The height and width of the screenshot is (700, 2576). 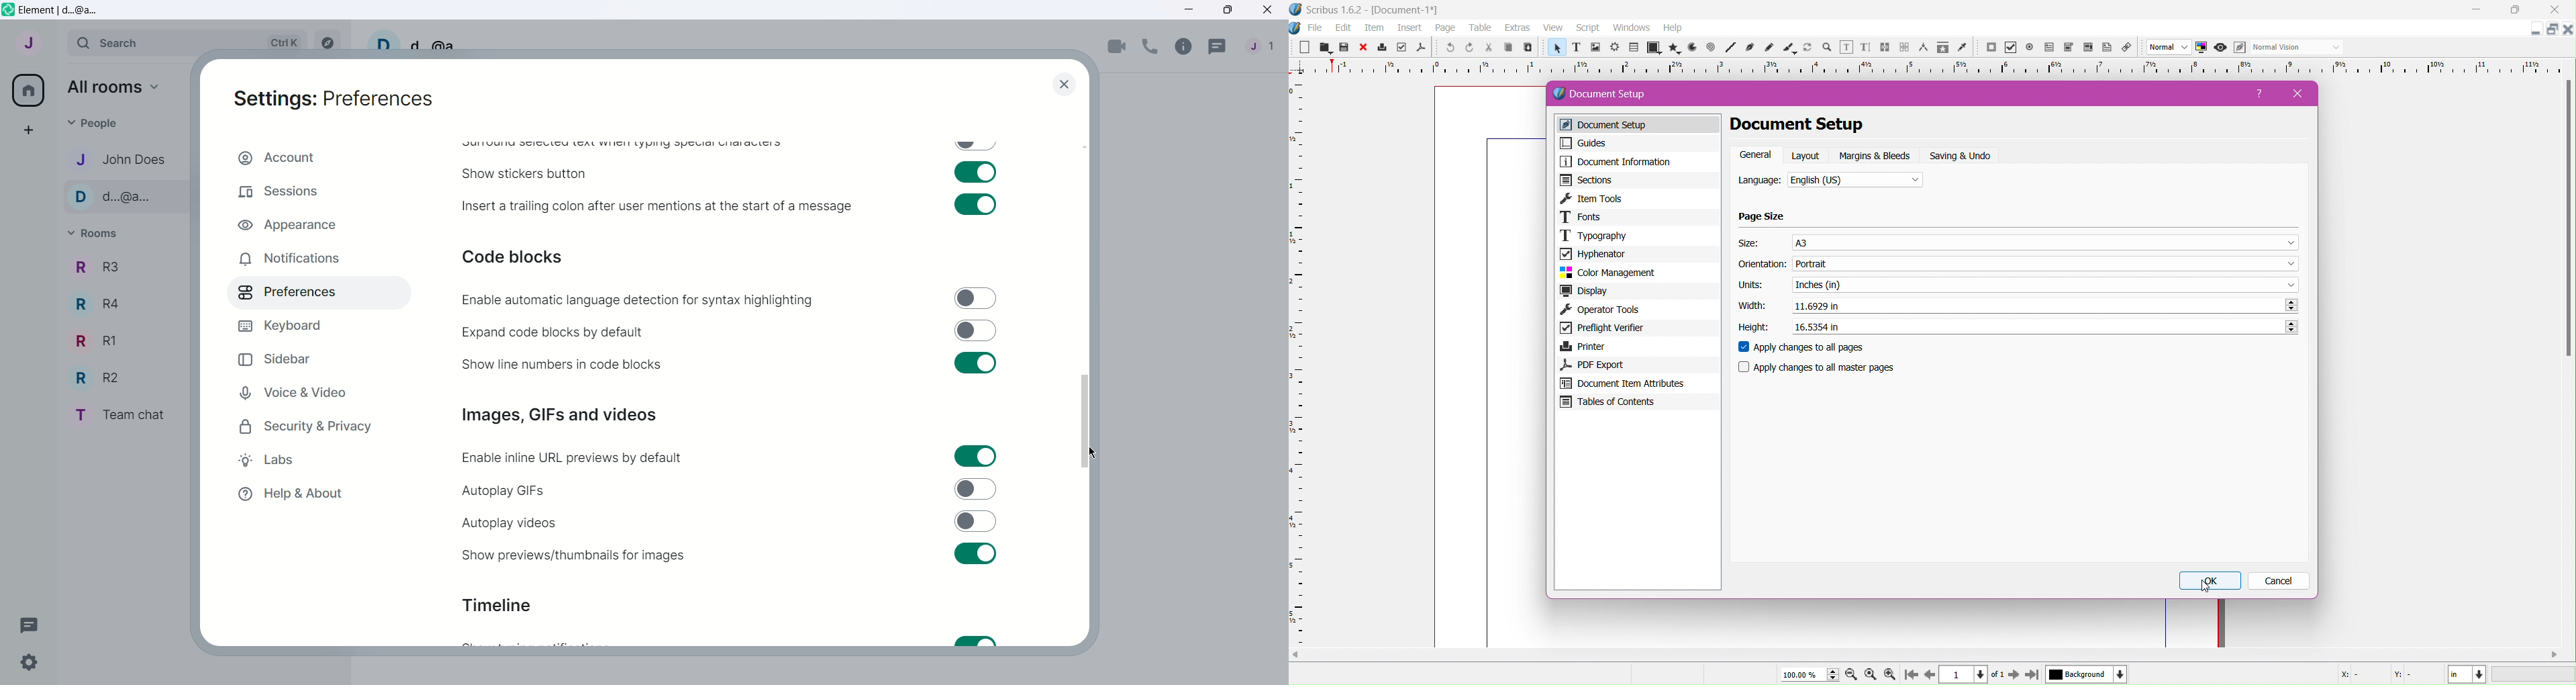 What do you see at coordinates (299, 326) in the screenshot?
I see `Keyboard` at bounding box center [299, 326].